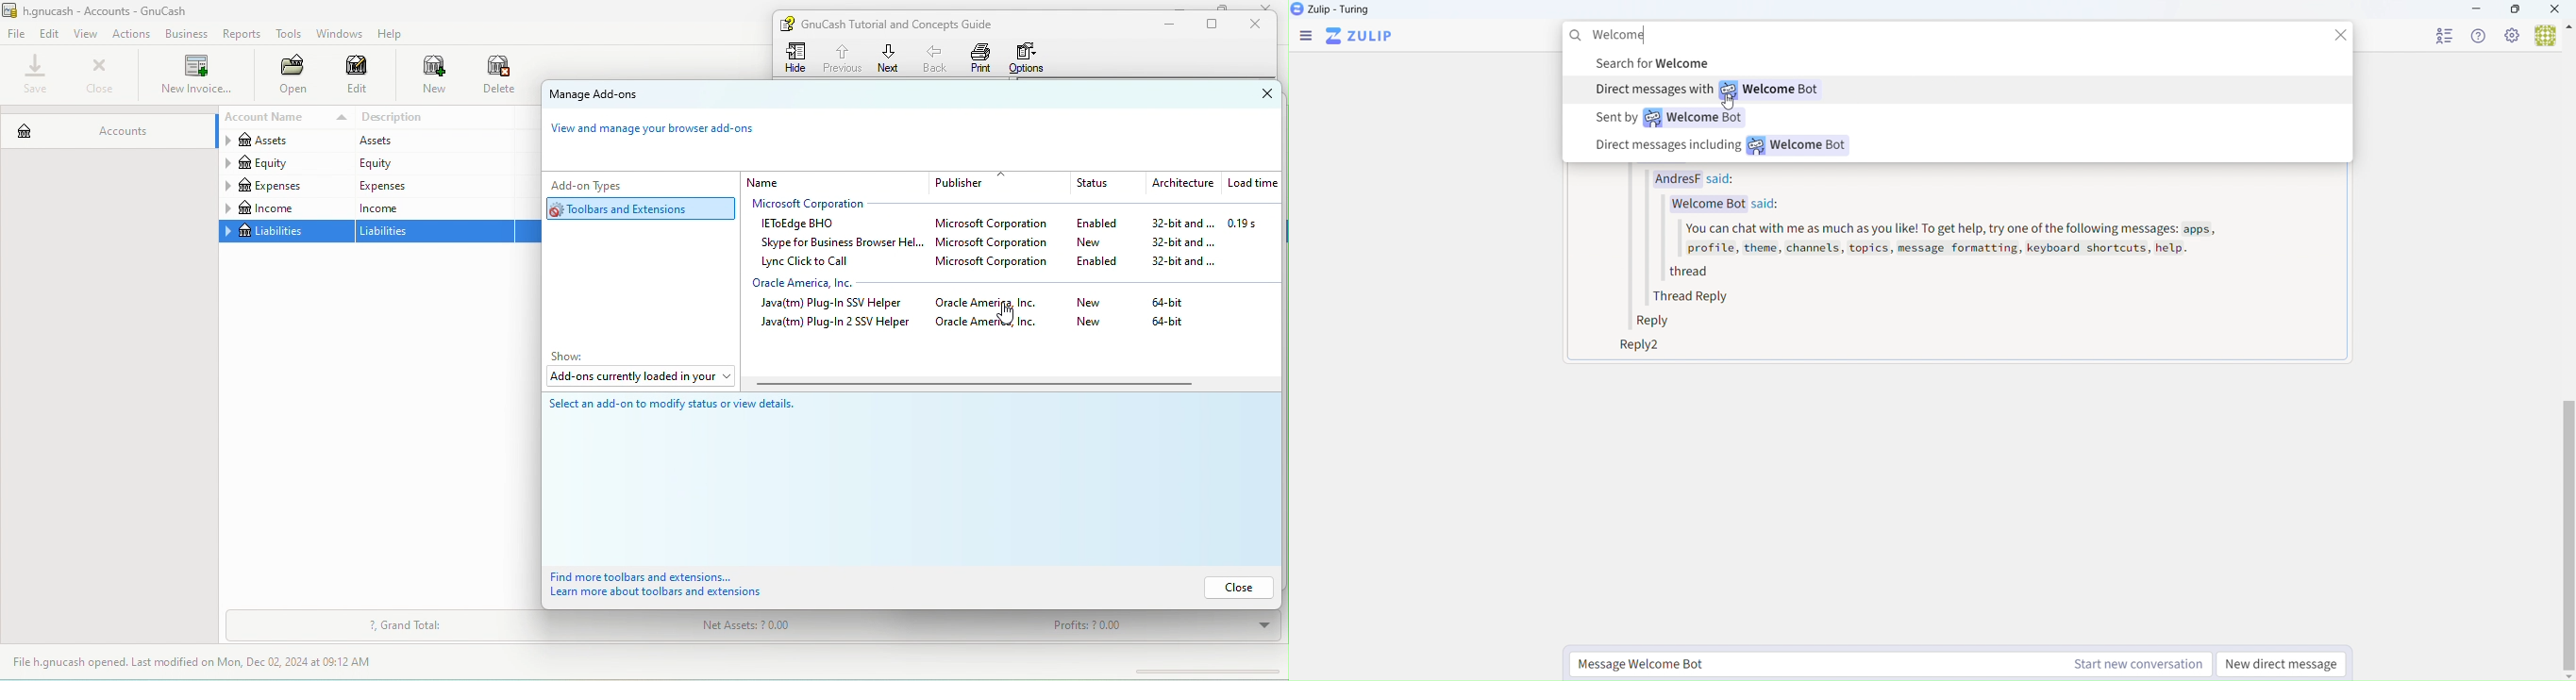 Image resolution: width=2576 pixels, height=700 pixels. What do you see at coordinates (285, 208) in the screenshot?
I see `income` at bounding box center [285, 208].